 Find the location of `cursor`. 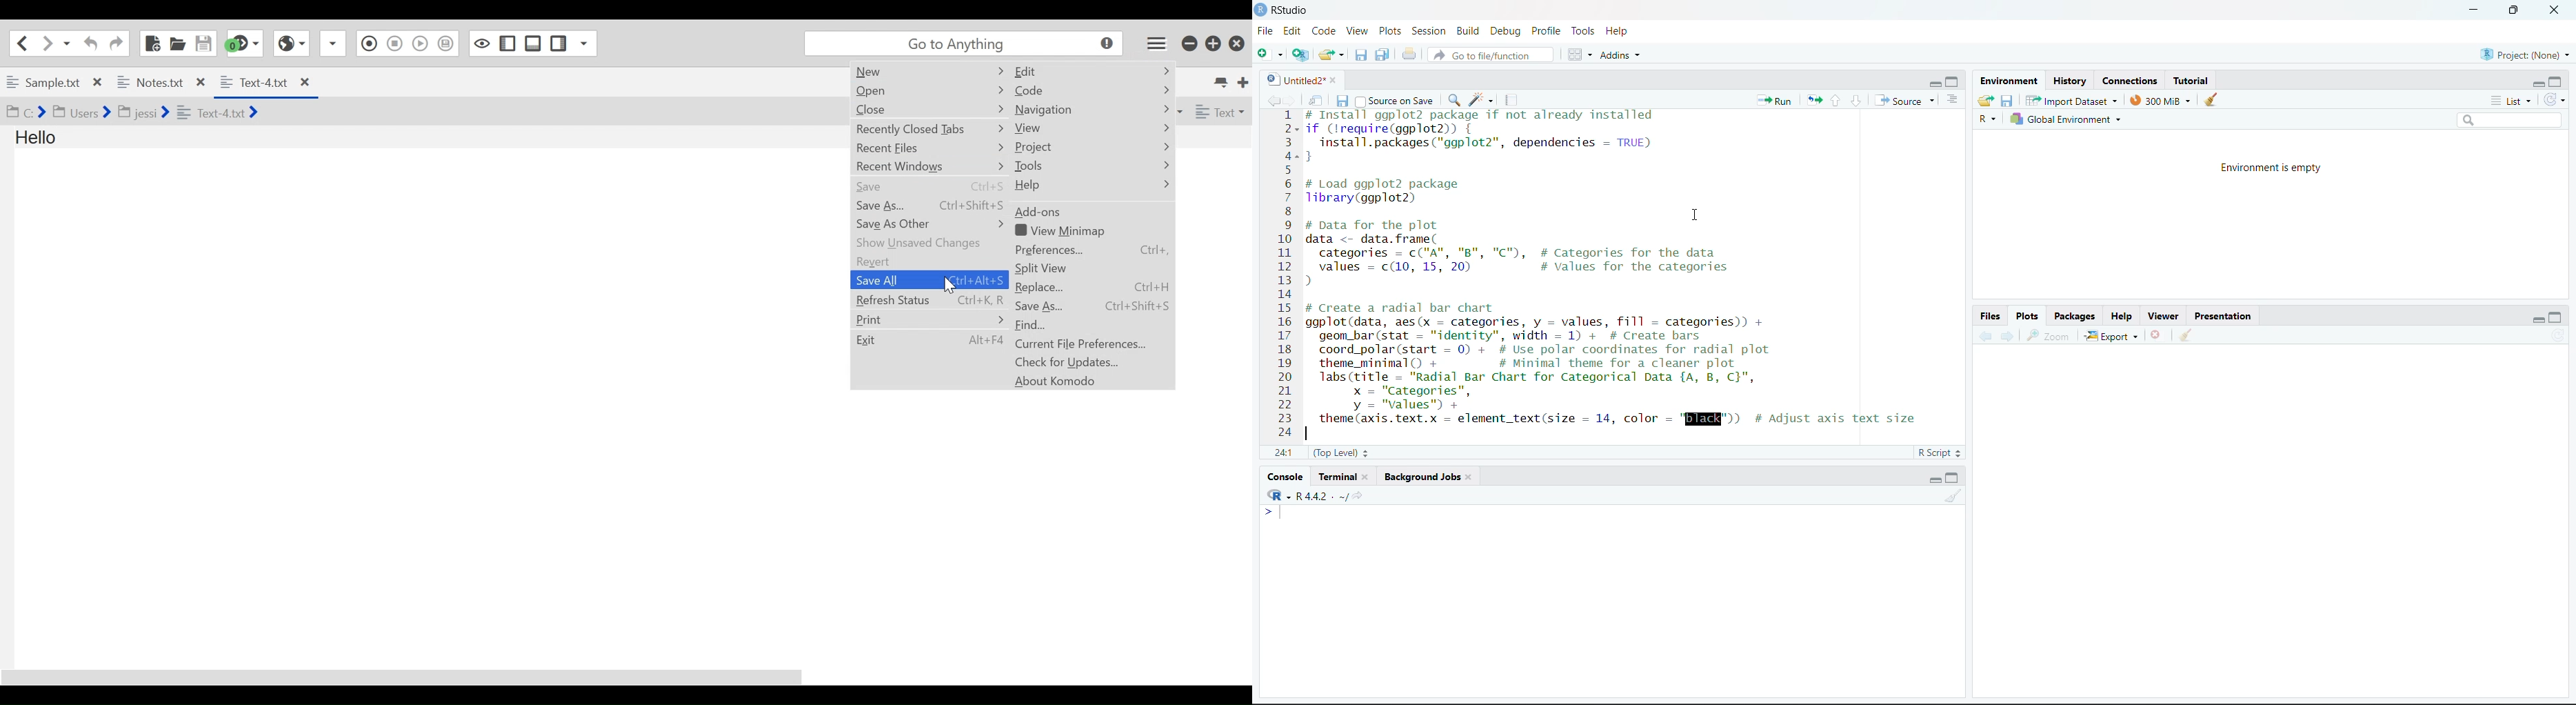

cursor is located at coordinates (951, 287).